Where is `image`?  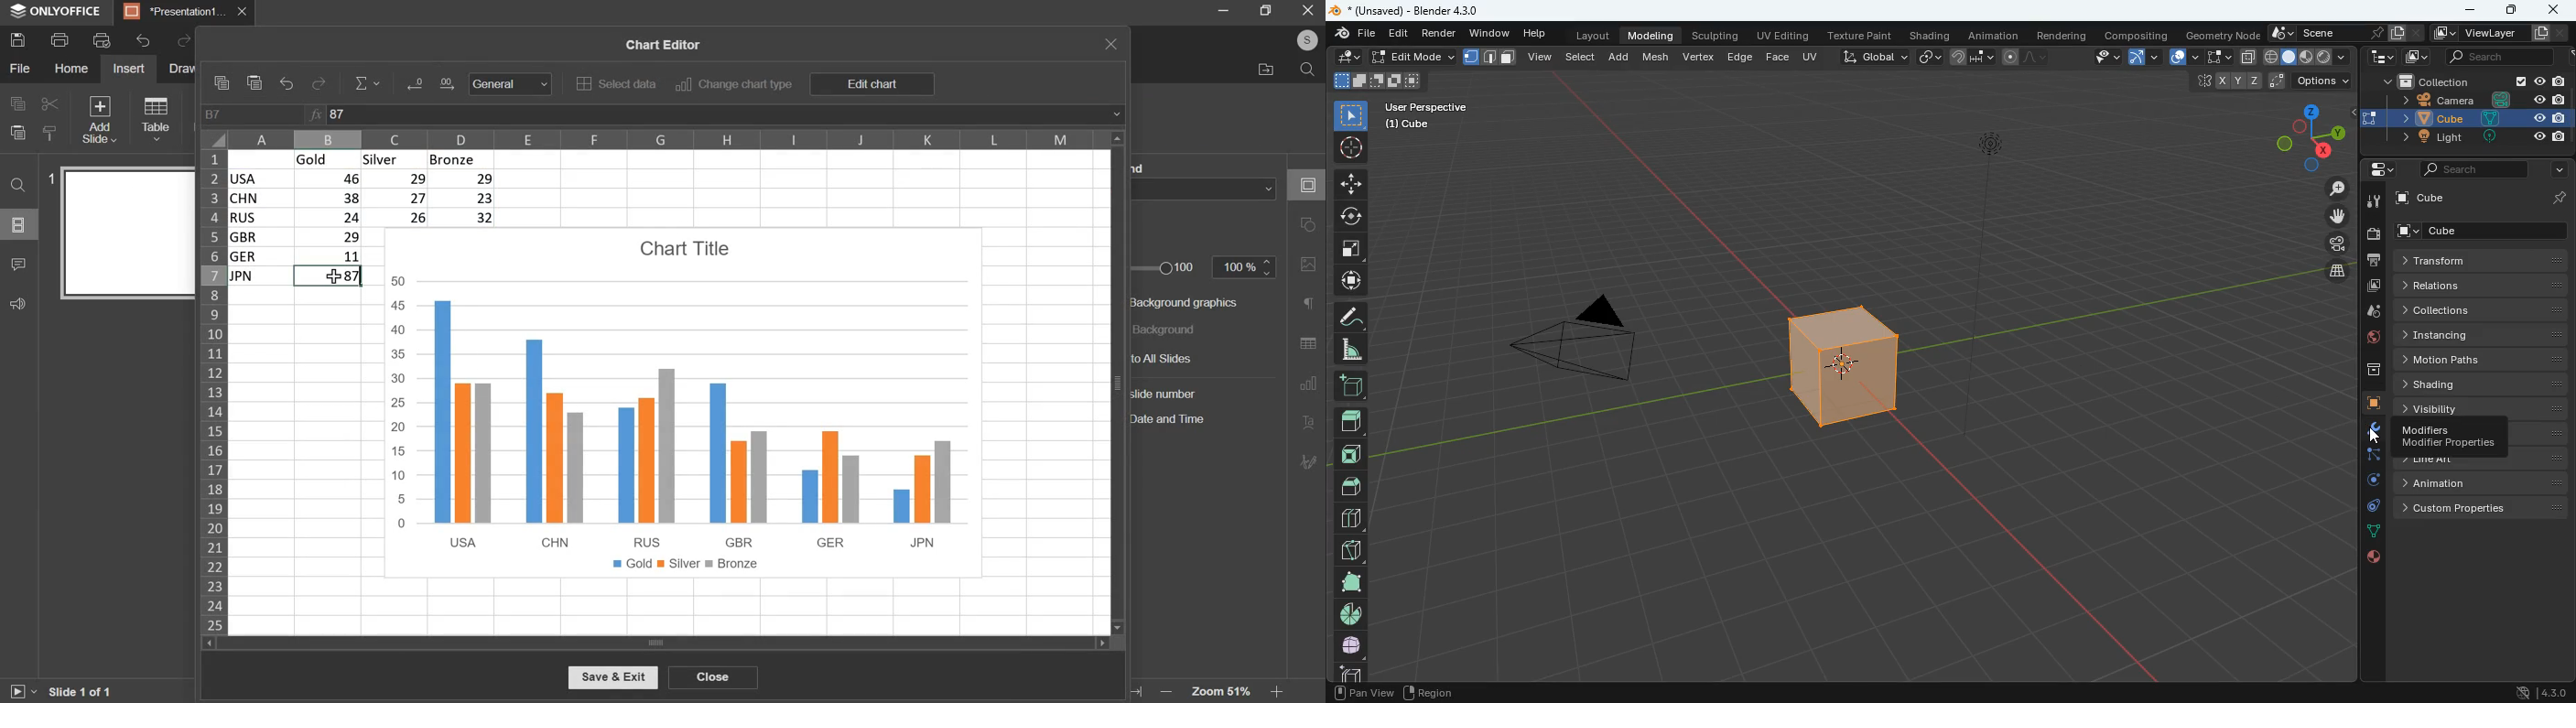
image is located at coordinates (2413, 56).